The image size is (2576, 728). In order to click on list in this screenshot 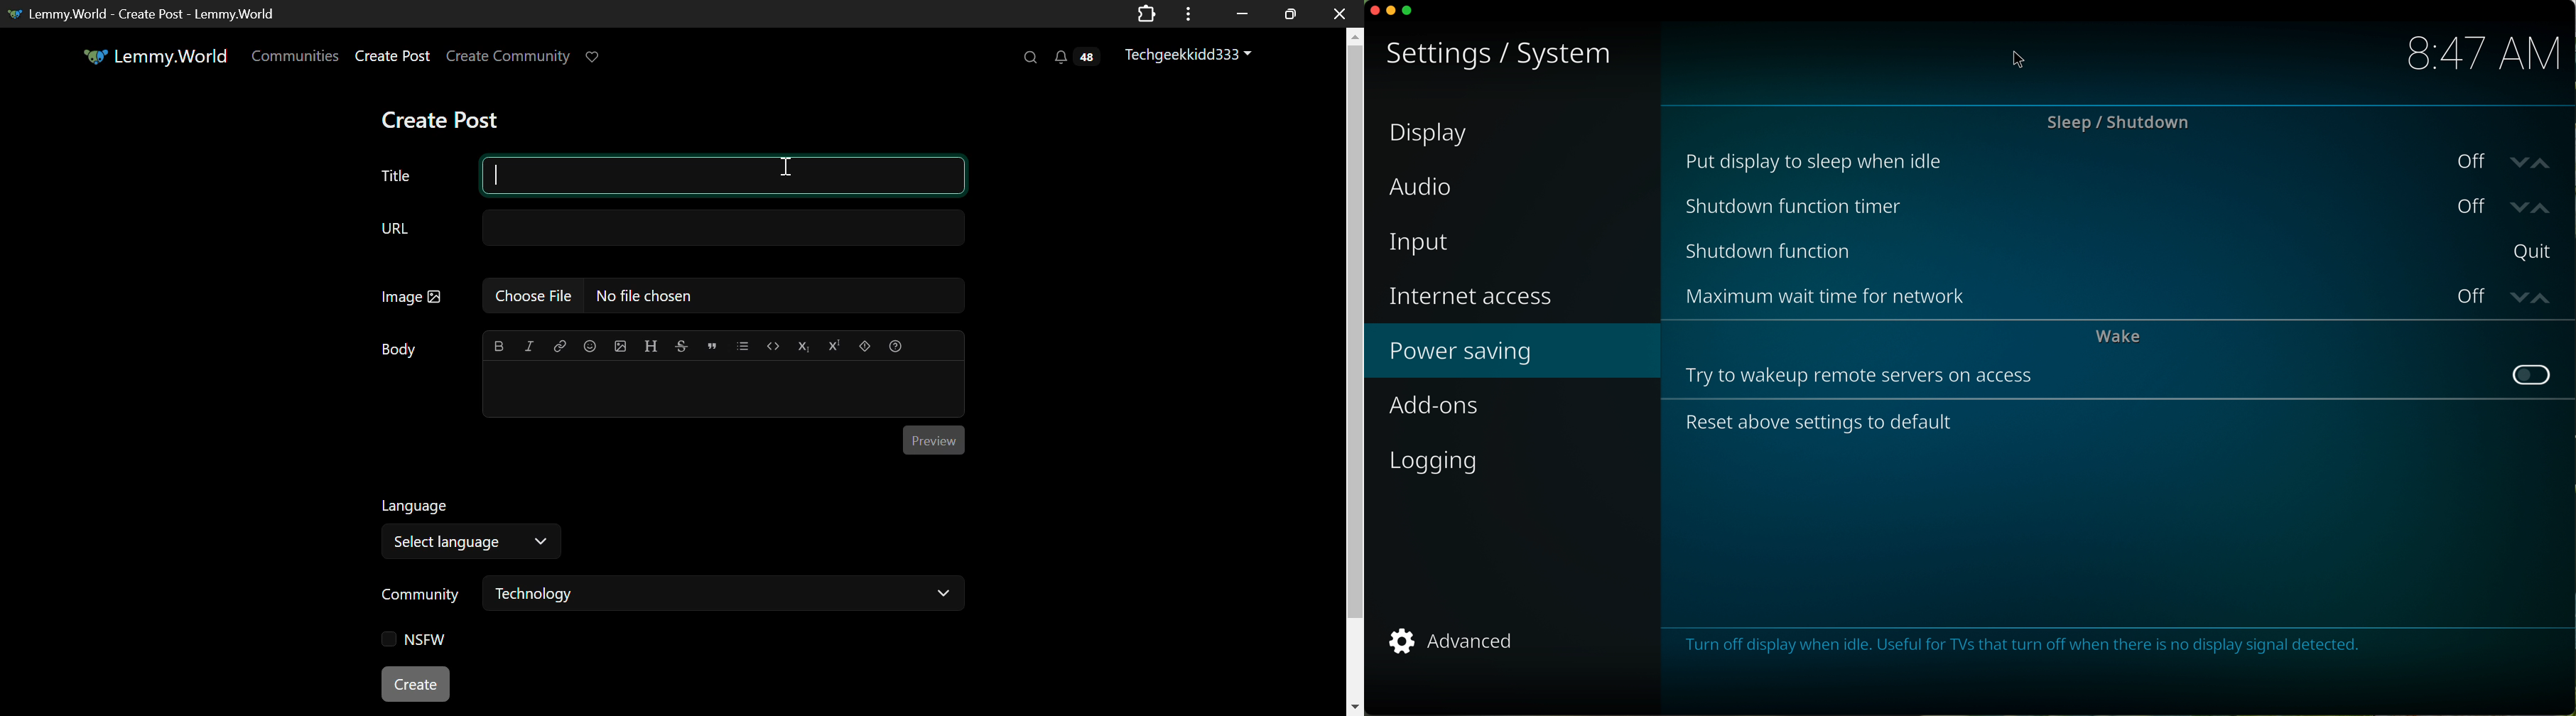, I will do `click(743, 345)`.